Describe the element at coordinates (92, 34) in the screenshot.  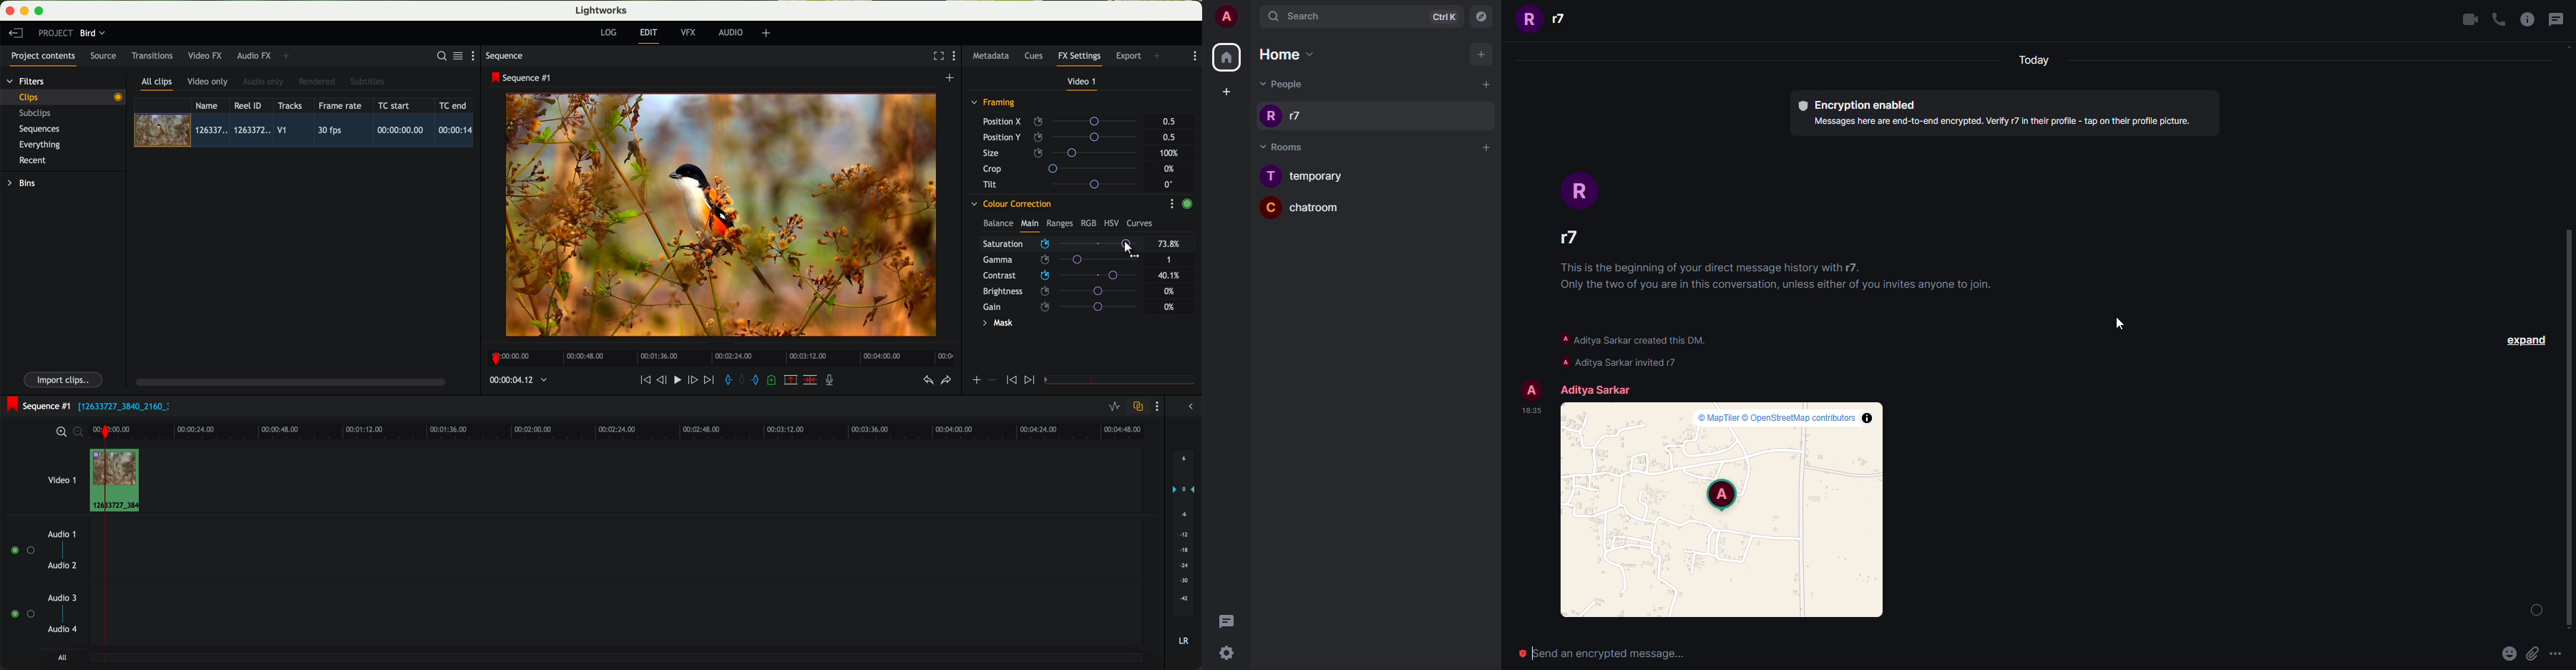
I see `bird` at that location.